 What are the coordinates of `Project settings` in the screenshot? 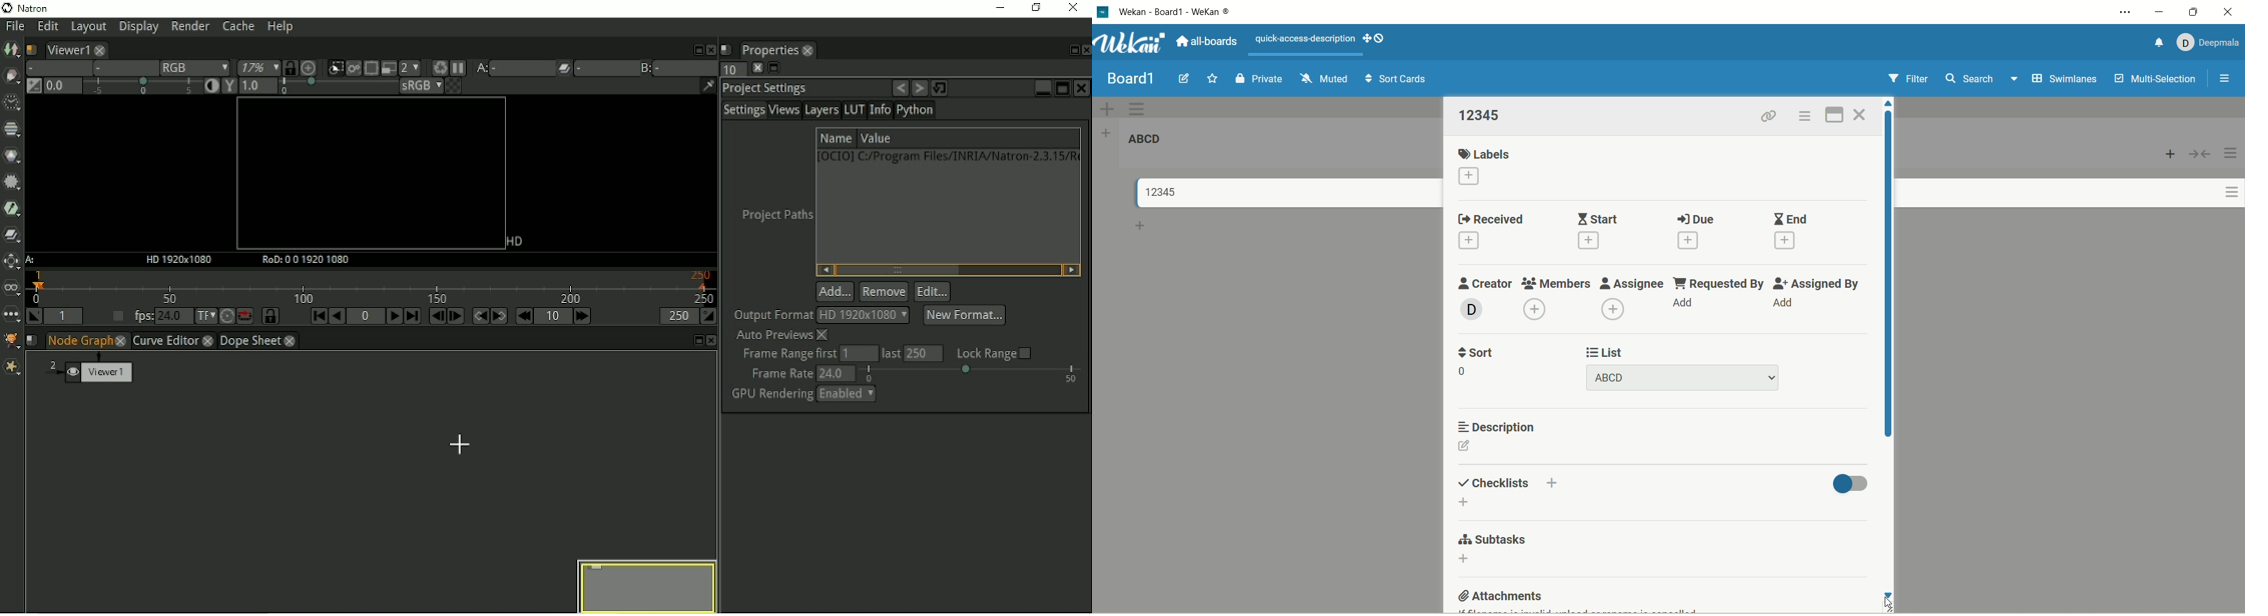 It's located at (766, 87).